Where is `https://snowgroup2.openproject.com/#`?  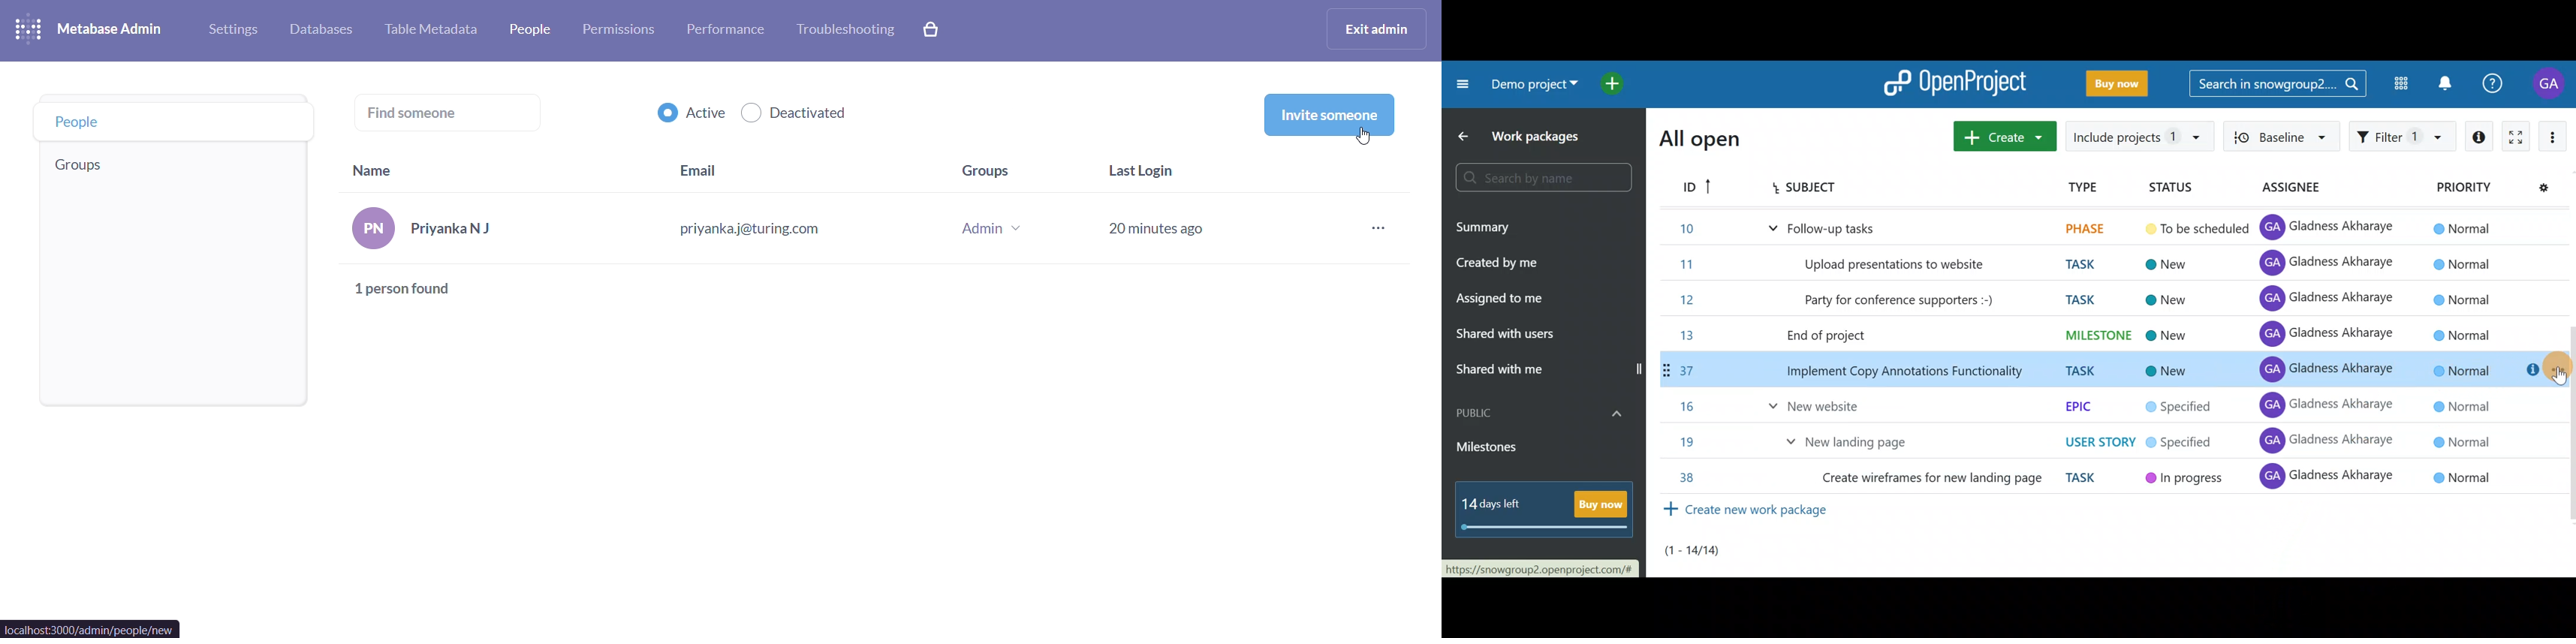 https://snowgroup2.openproject.com/# is located at coordinates (1540, 567).